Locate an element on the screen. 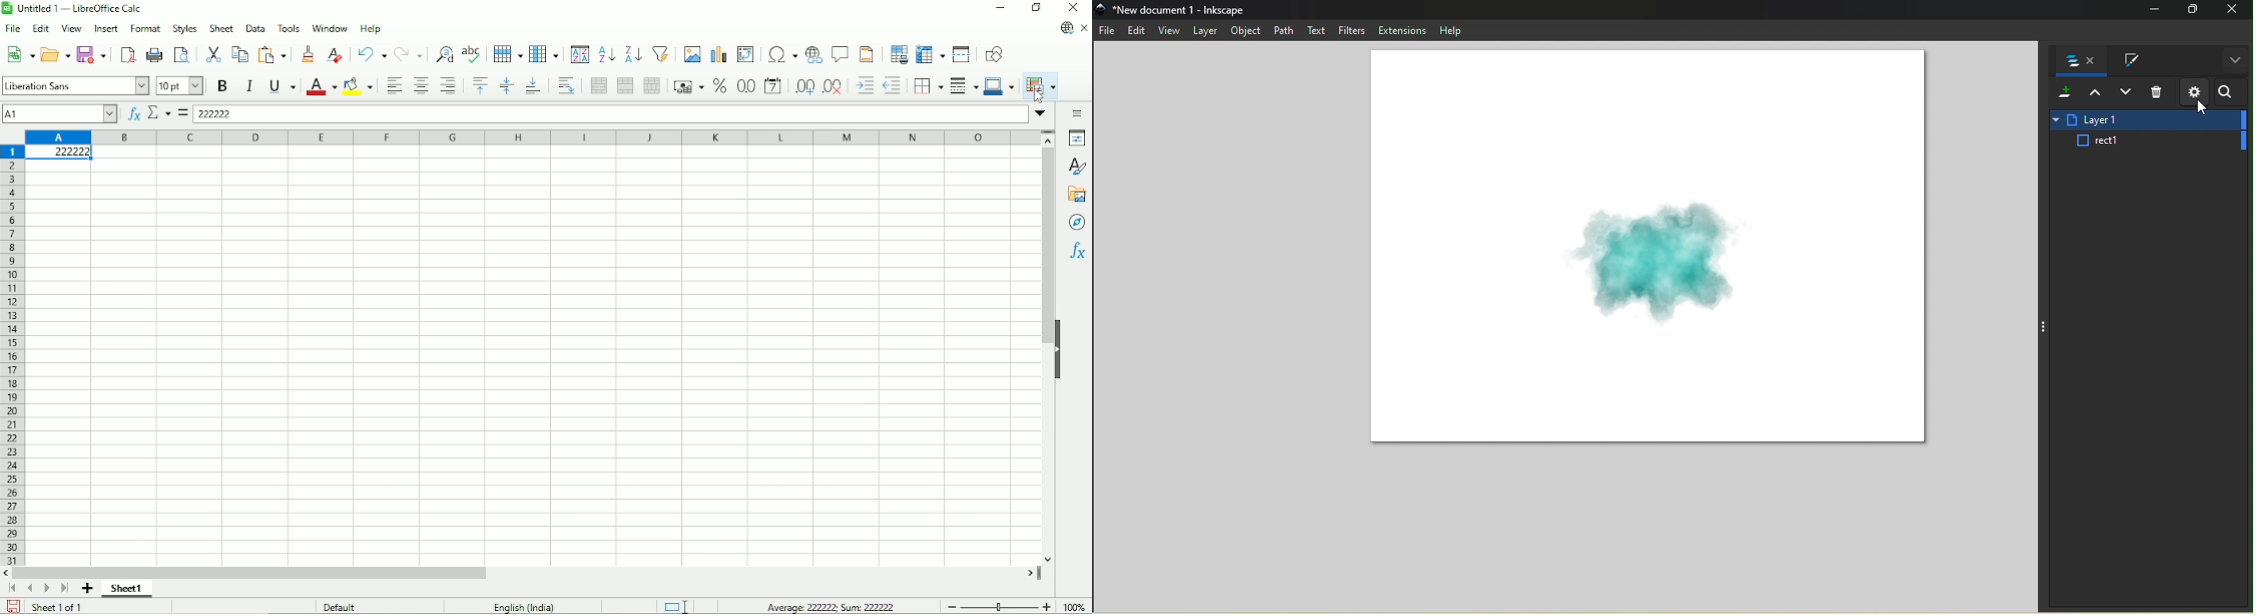 This screenshot has width=2268, height=616. View is located at coordinates (1169, 30).